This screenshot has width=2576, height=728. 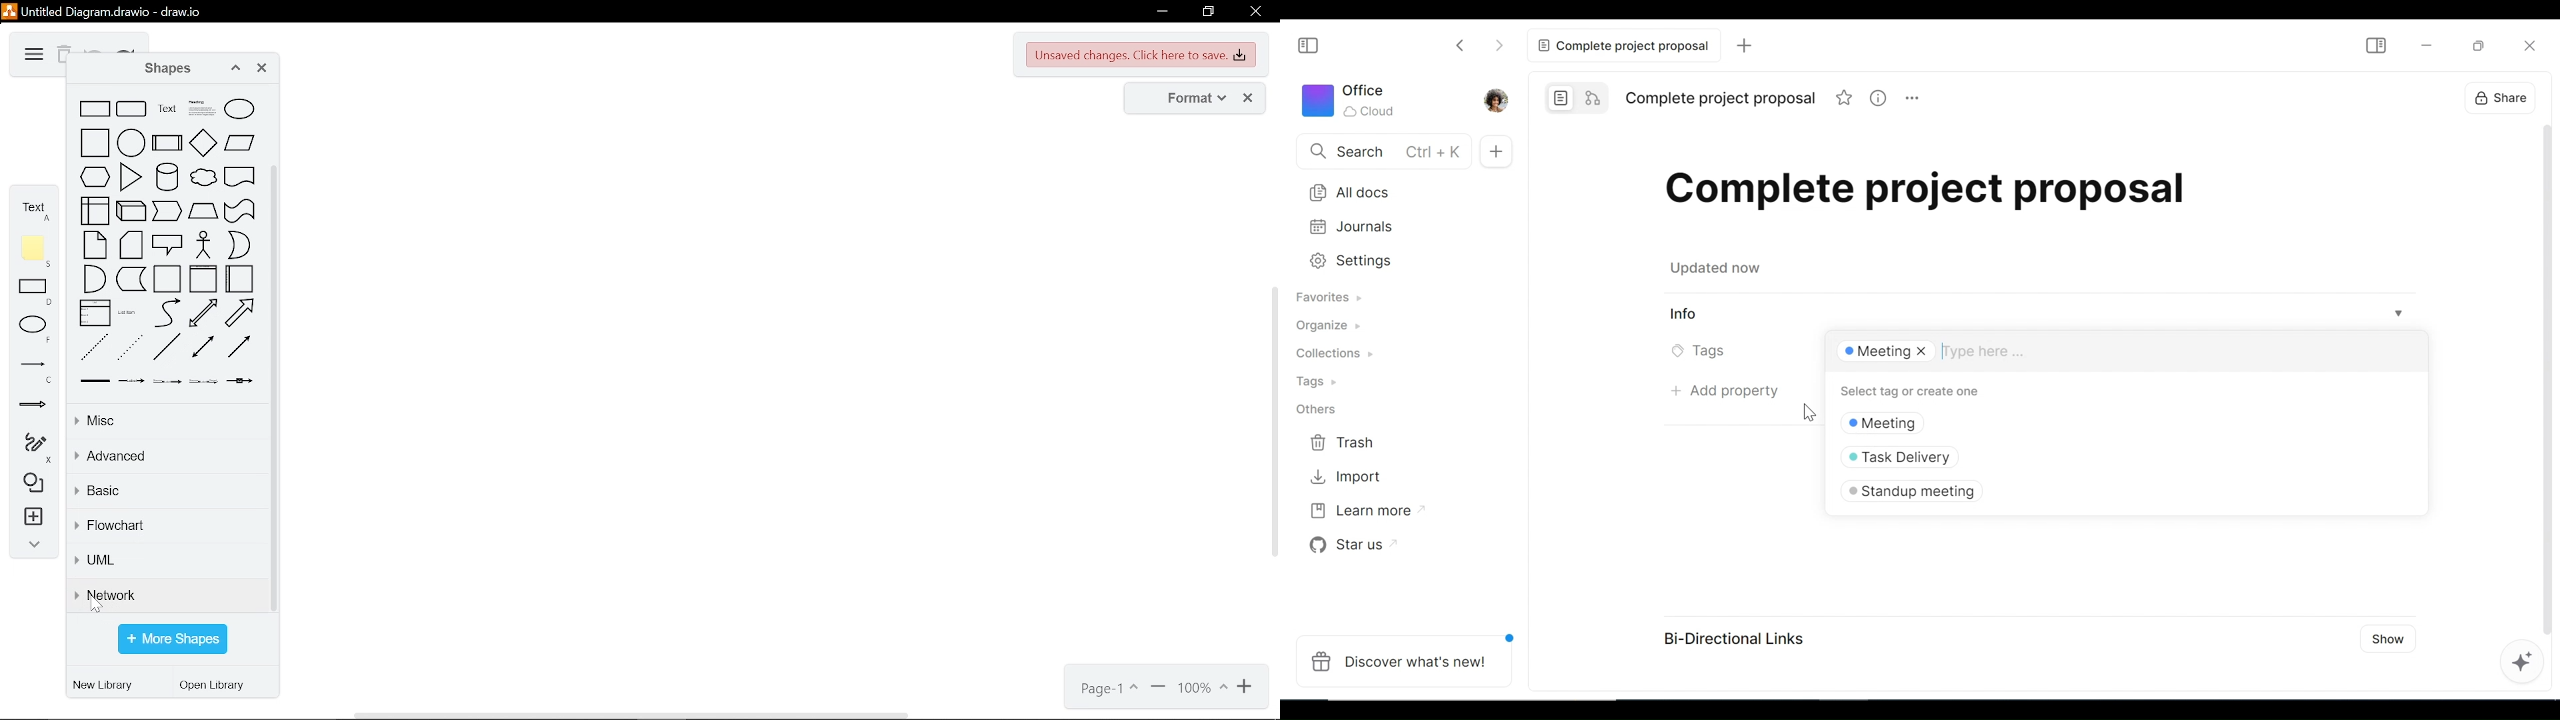 What do you see at coordinates (1845, 100) in the screenshot?
I see `favorite` at bounding box center [1845, 100].